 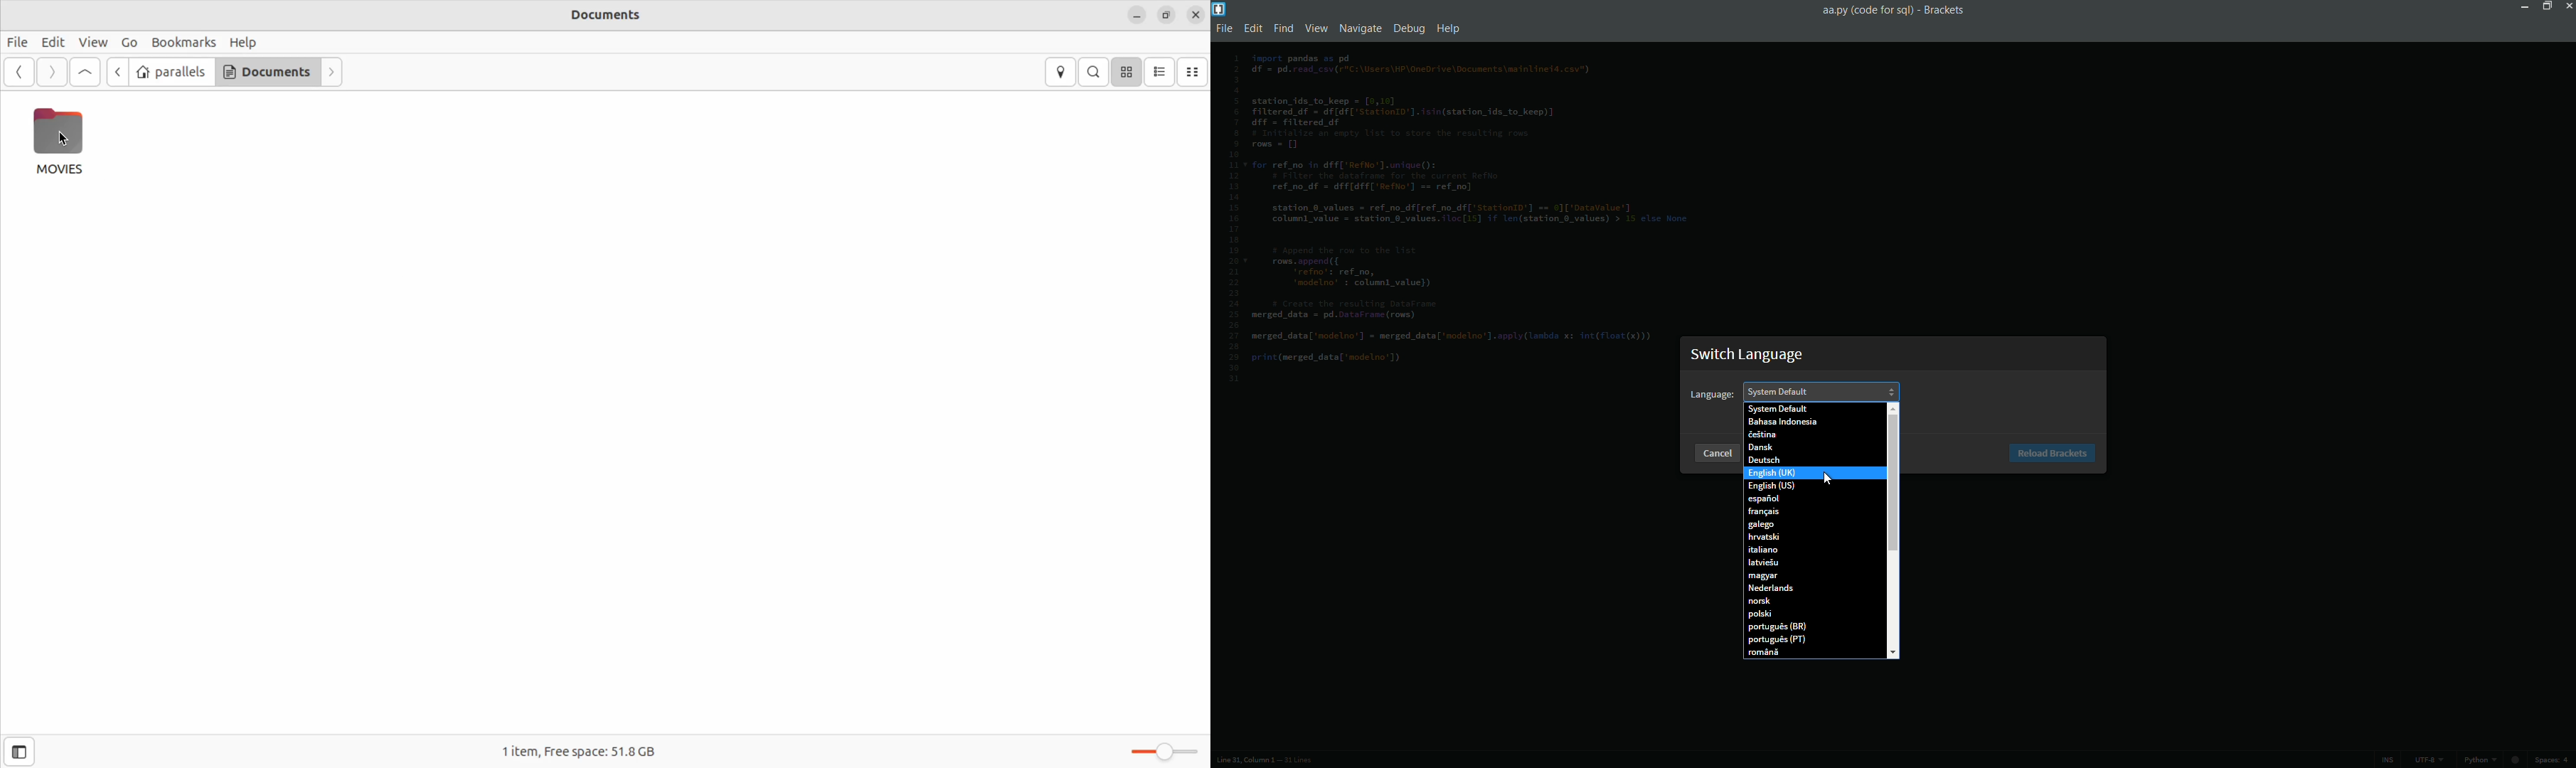 I want to click on language-8, so click(x=1763, y=511).